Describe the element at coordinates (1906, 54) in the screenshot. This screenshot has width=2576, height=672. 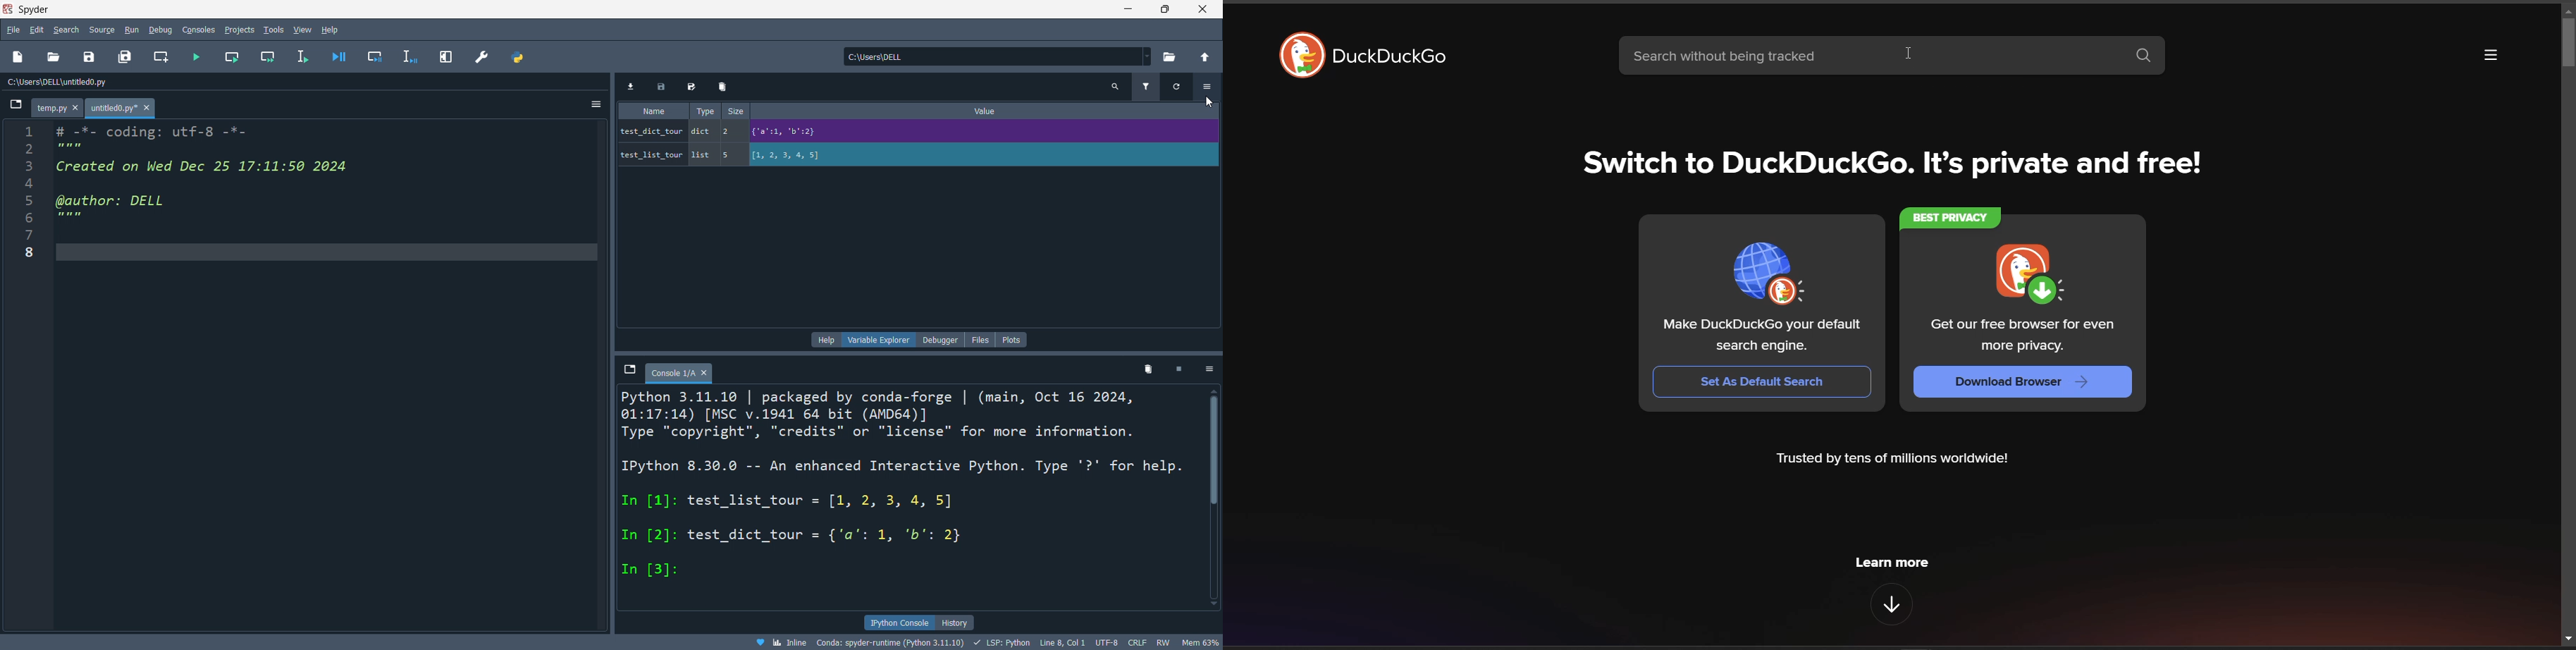
I see `cursor` at that location.